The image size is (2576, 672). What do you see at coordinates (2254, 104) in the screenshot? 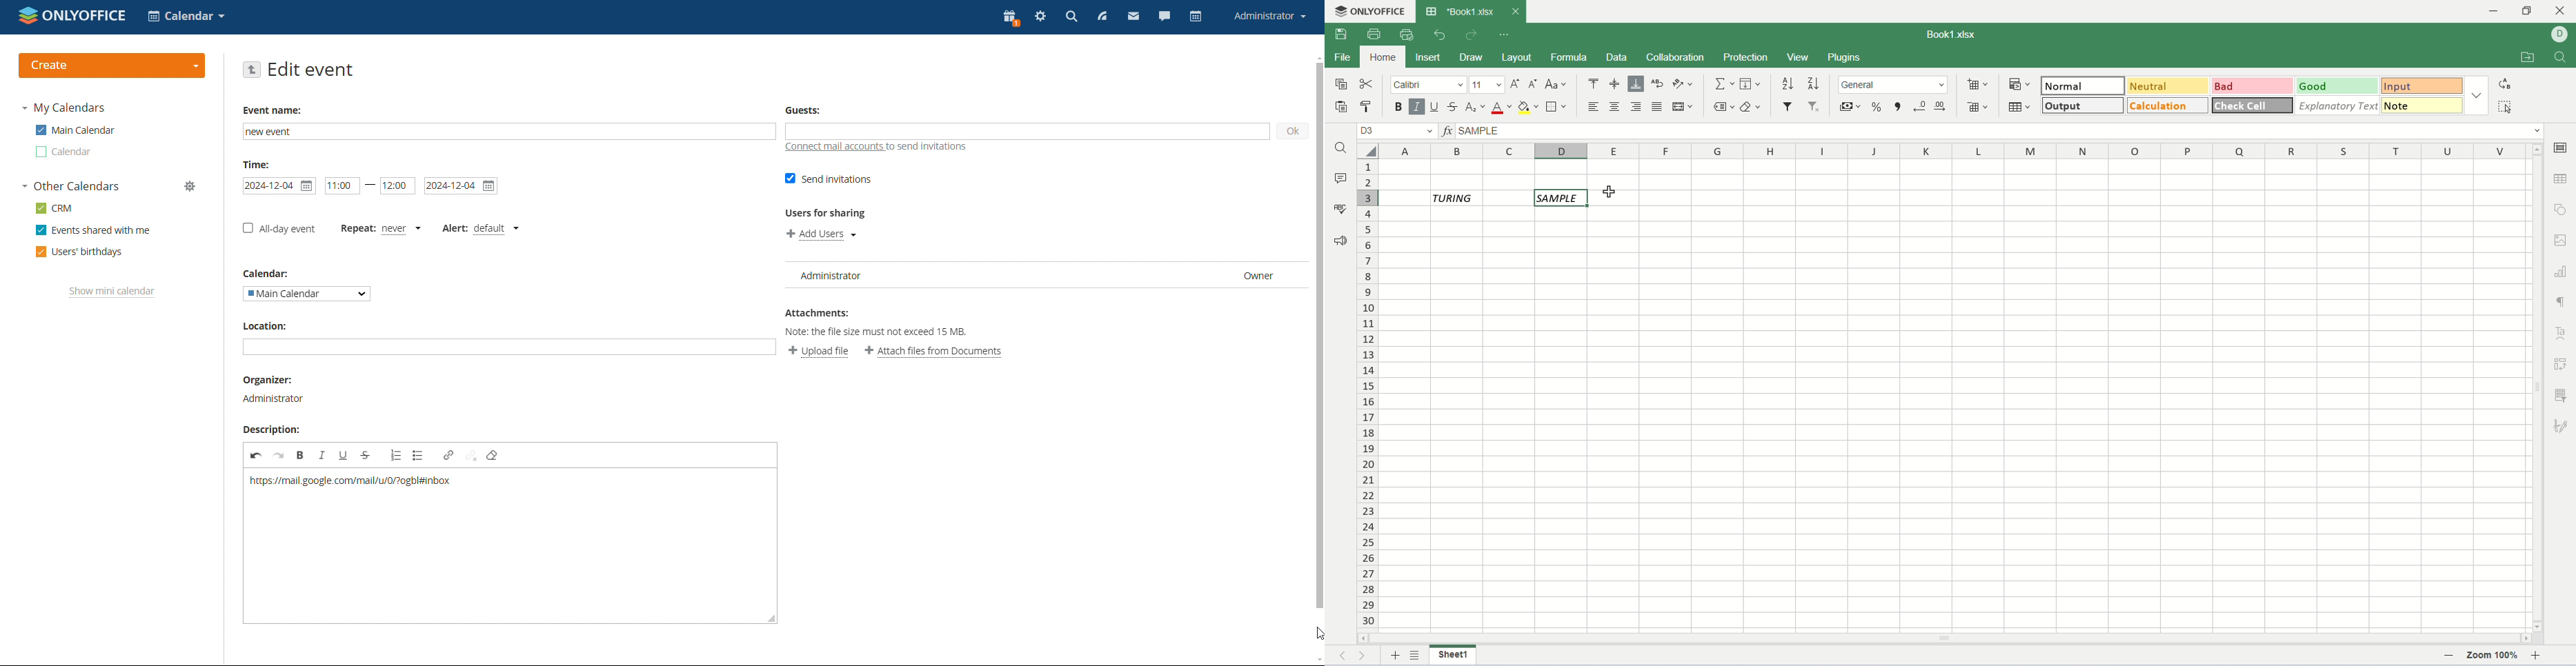
I see `check cell` at bounding box center [2254, 104].